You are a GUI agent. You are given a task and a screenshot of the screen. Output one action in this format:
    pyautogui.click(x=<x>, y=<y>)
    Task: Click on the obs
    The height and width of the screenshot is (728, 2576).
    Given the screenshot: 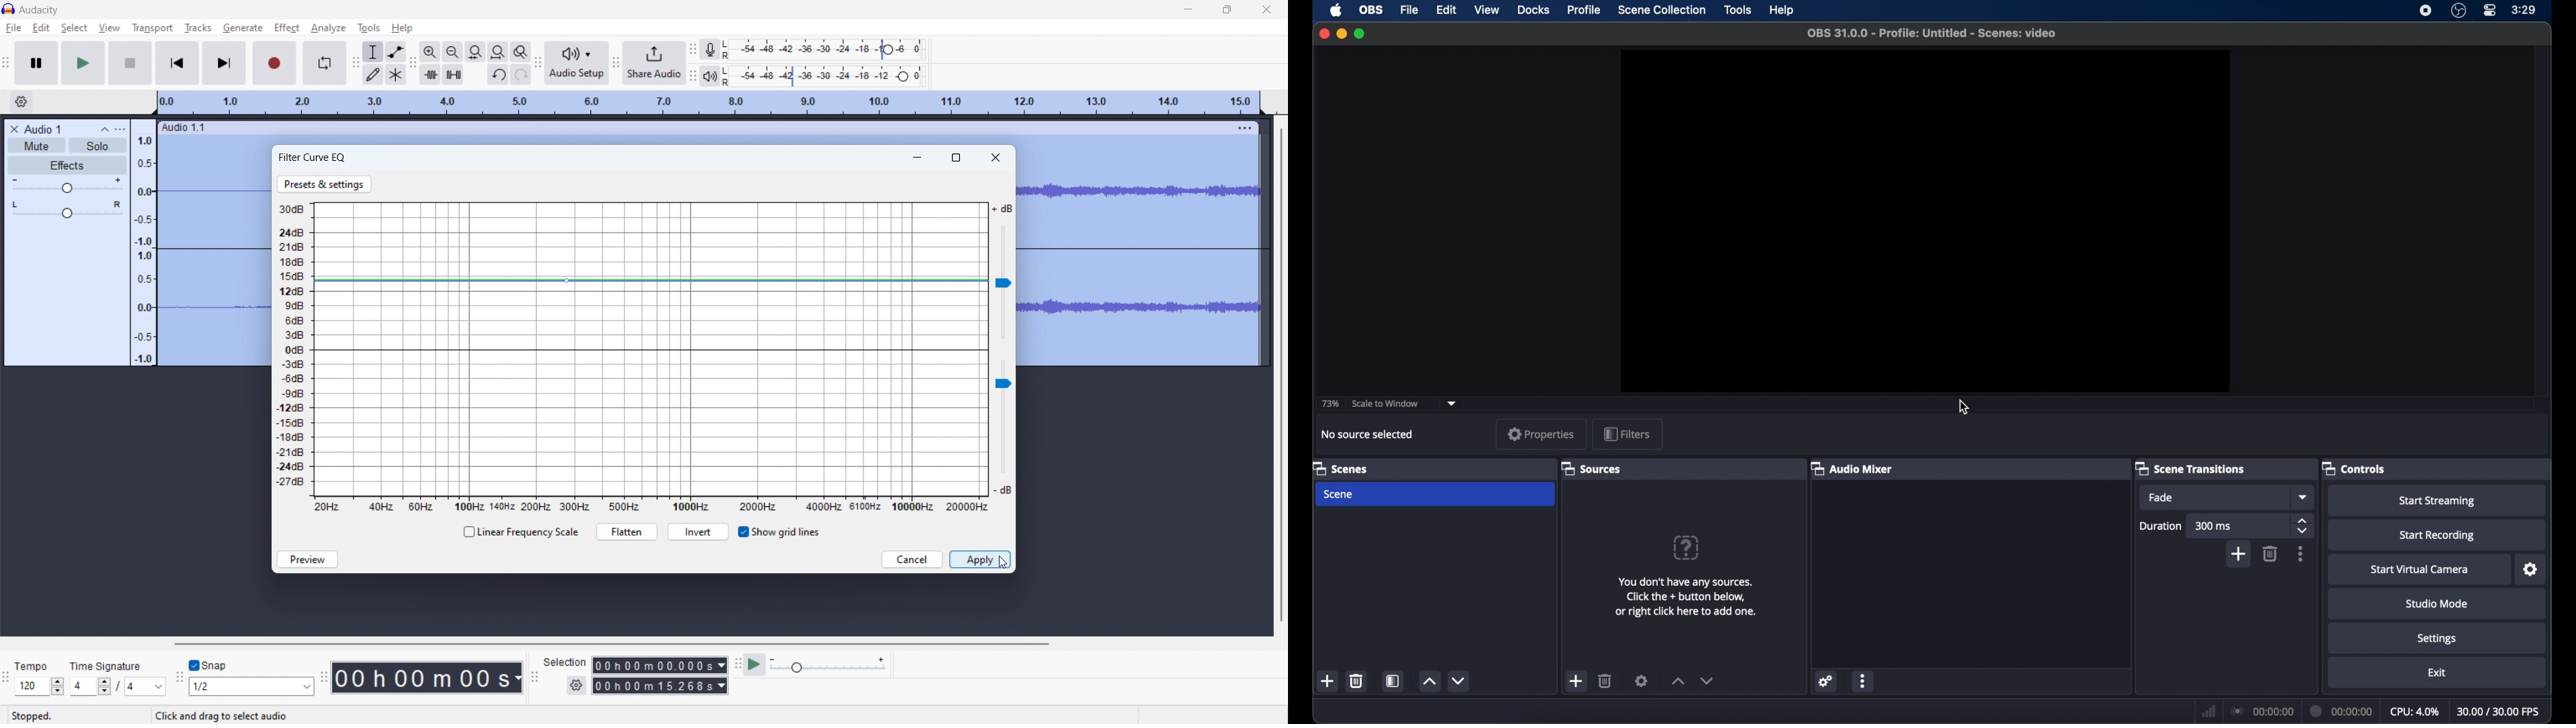 What is the action you would take?
    pyautogui.click(x=1371, y=9)
    